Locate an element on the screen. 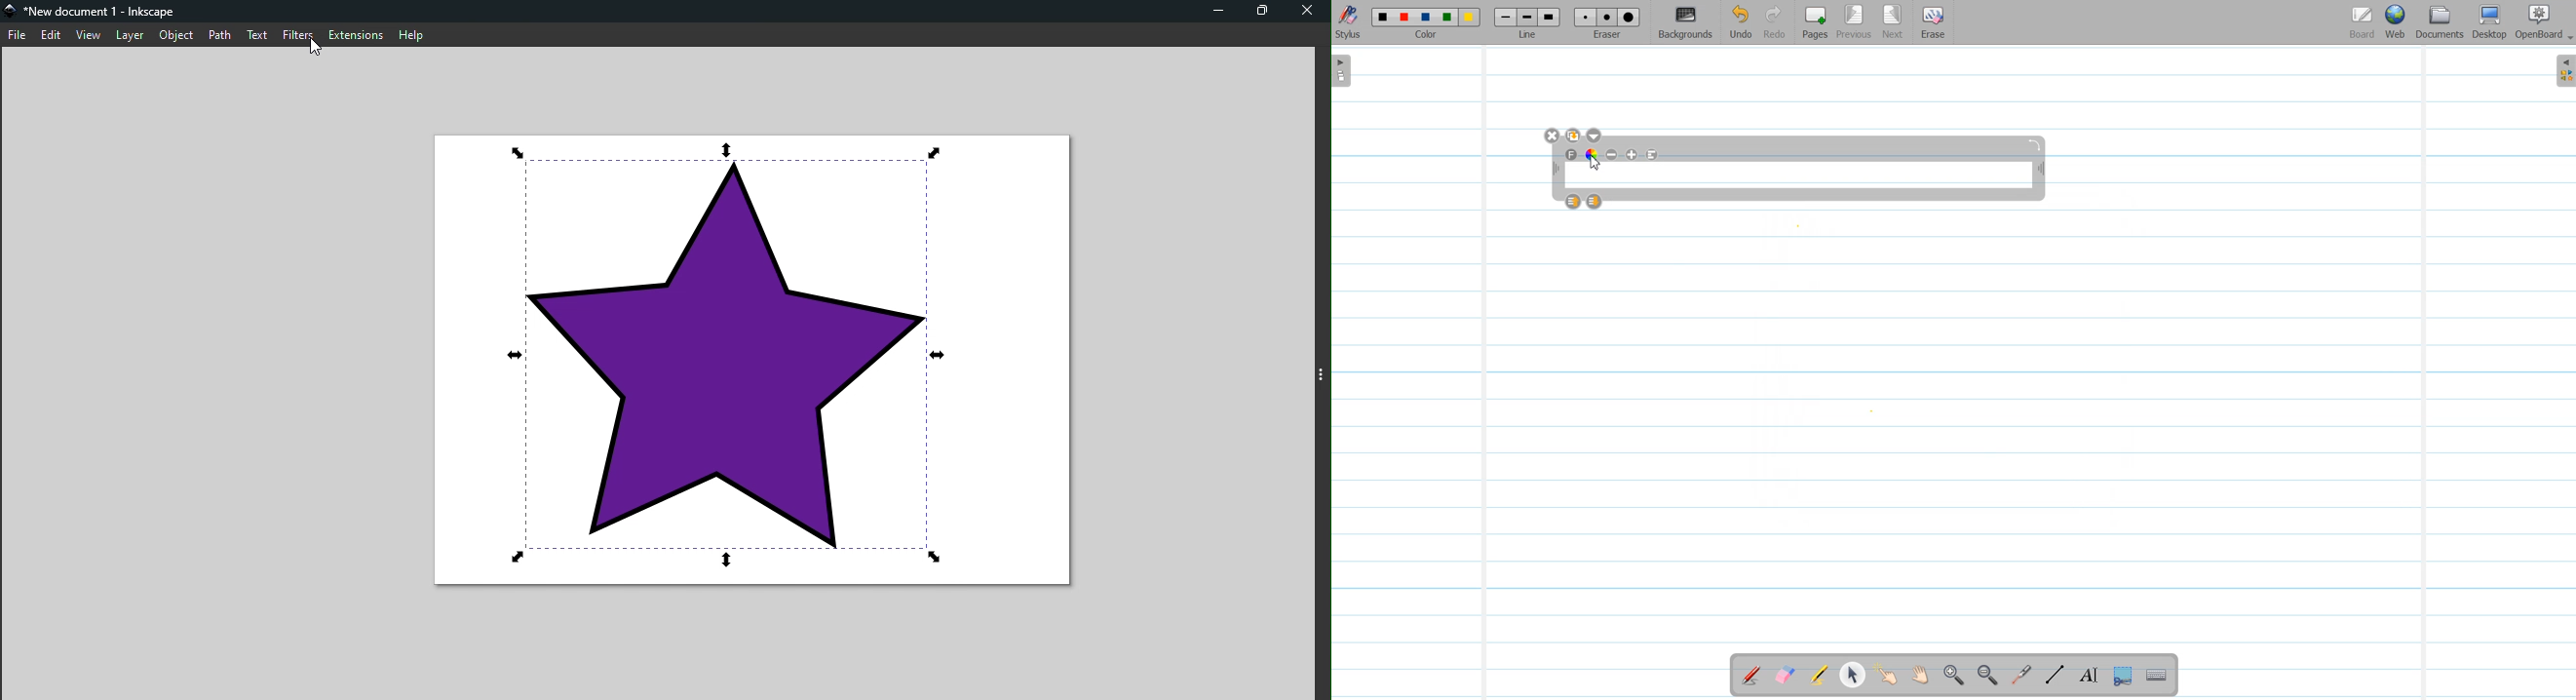  Maximize is located at coordinates (1268, 10).